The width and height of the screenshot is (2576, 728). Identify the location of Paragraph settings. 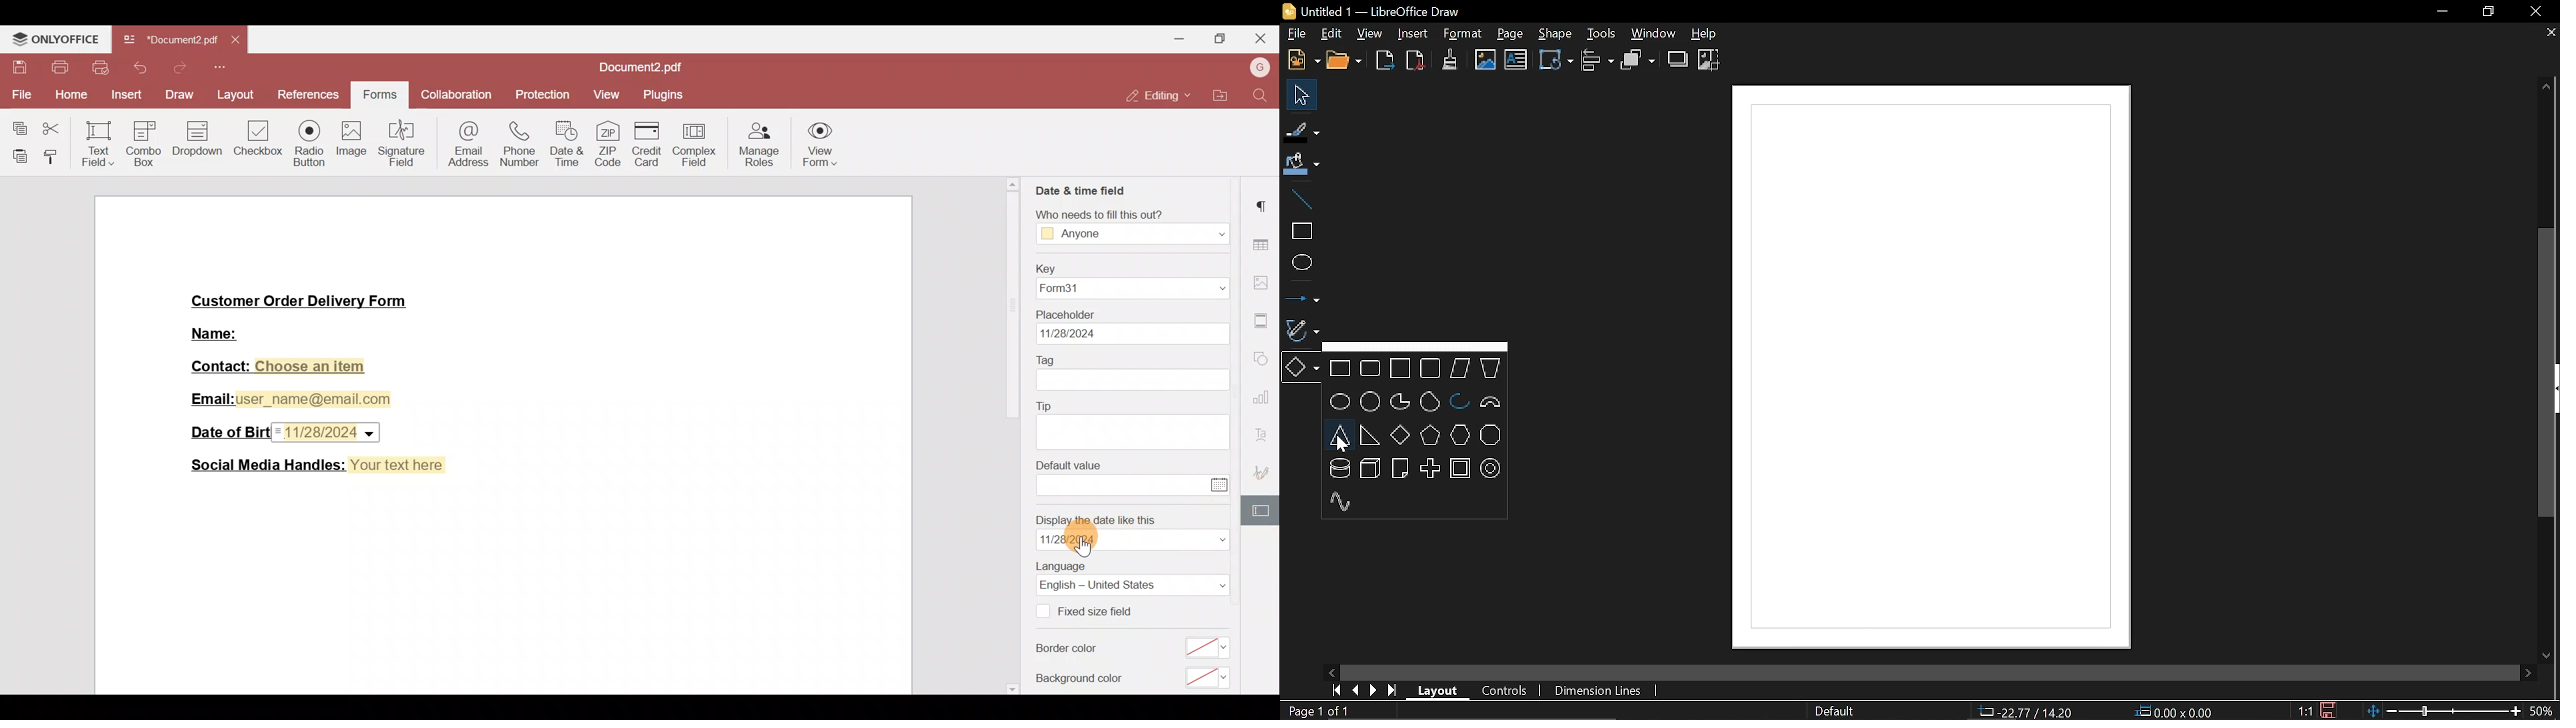
(1265, 205).